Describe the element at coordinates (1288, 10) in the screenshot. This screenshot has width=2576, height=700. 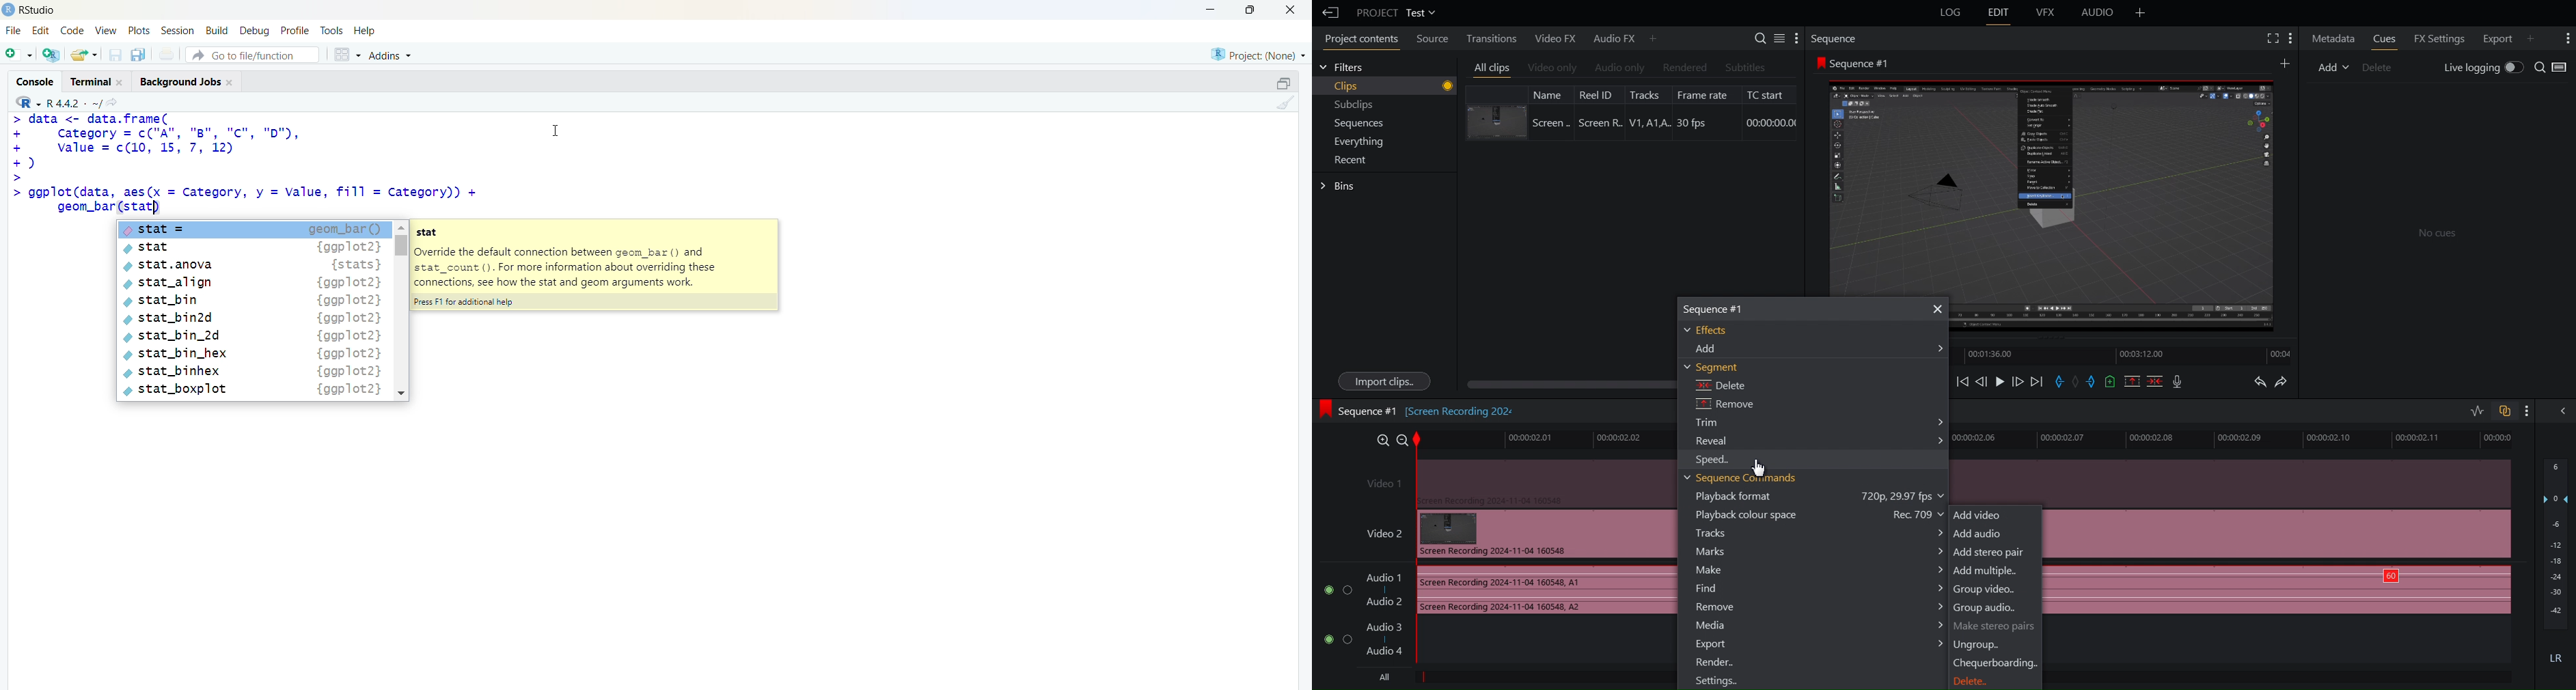
I see `Close` at that location.